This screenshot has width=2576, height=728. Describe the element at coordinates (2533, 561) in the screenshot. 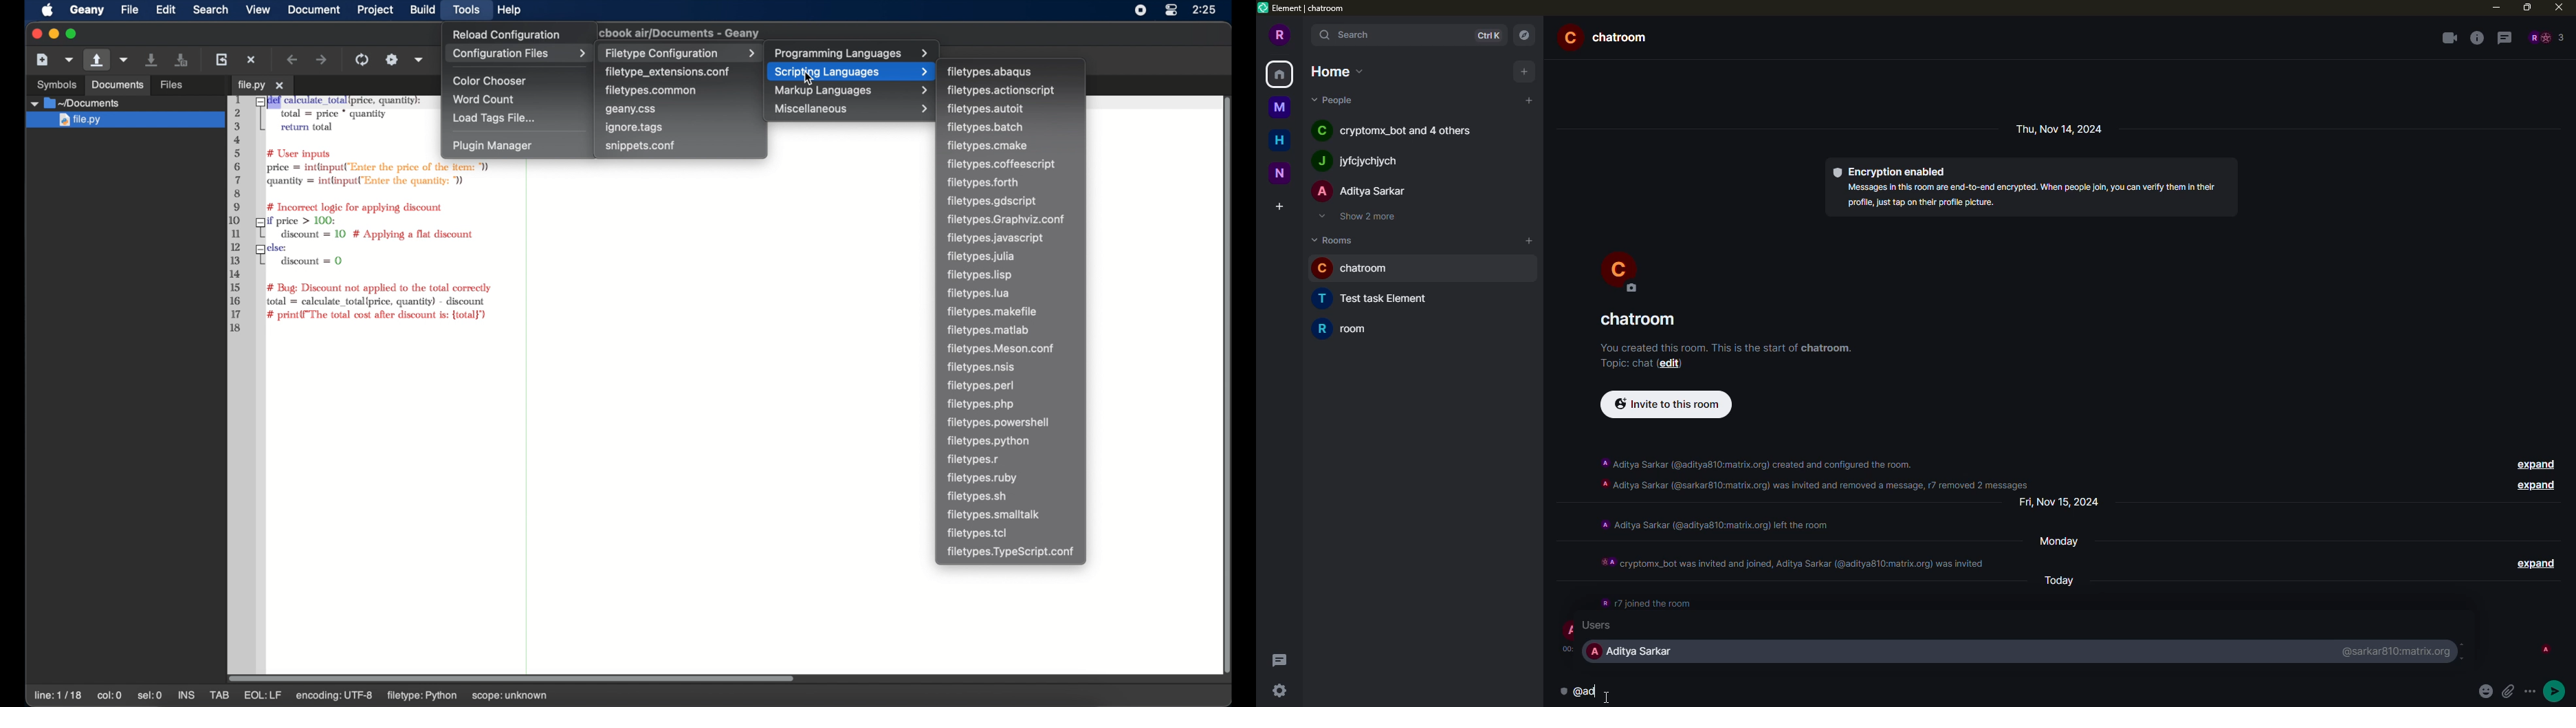

I see `expand` at that location.